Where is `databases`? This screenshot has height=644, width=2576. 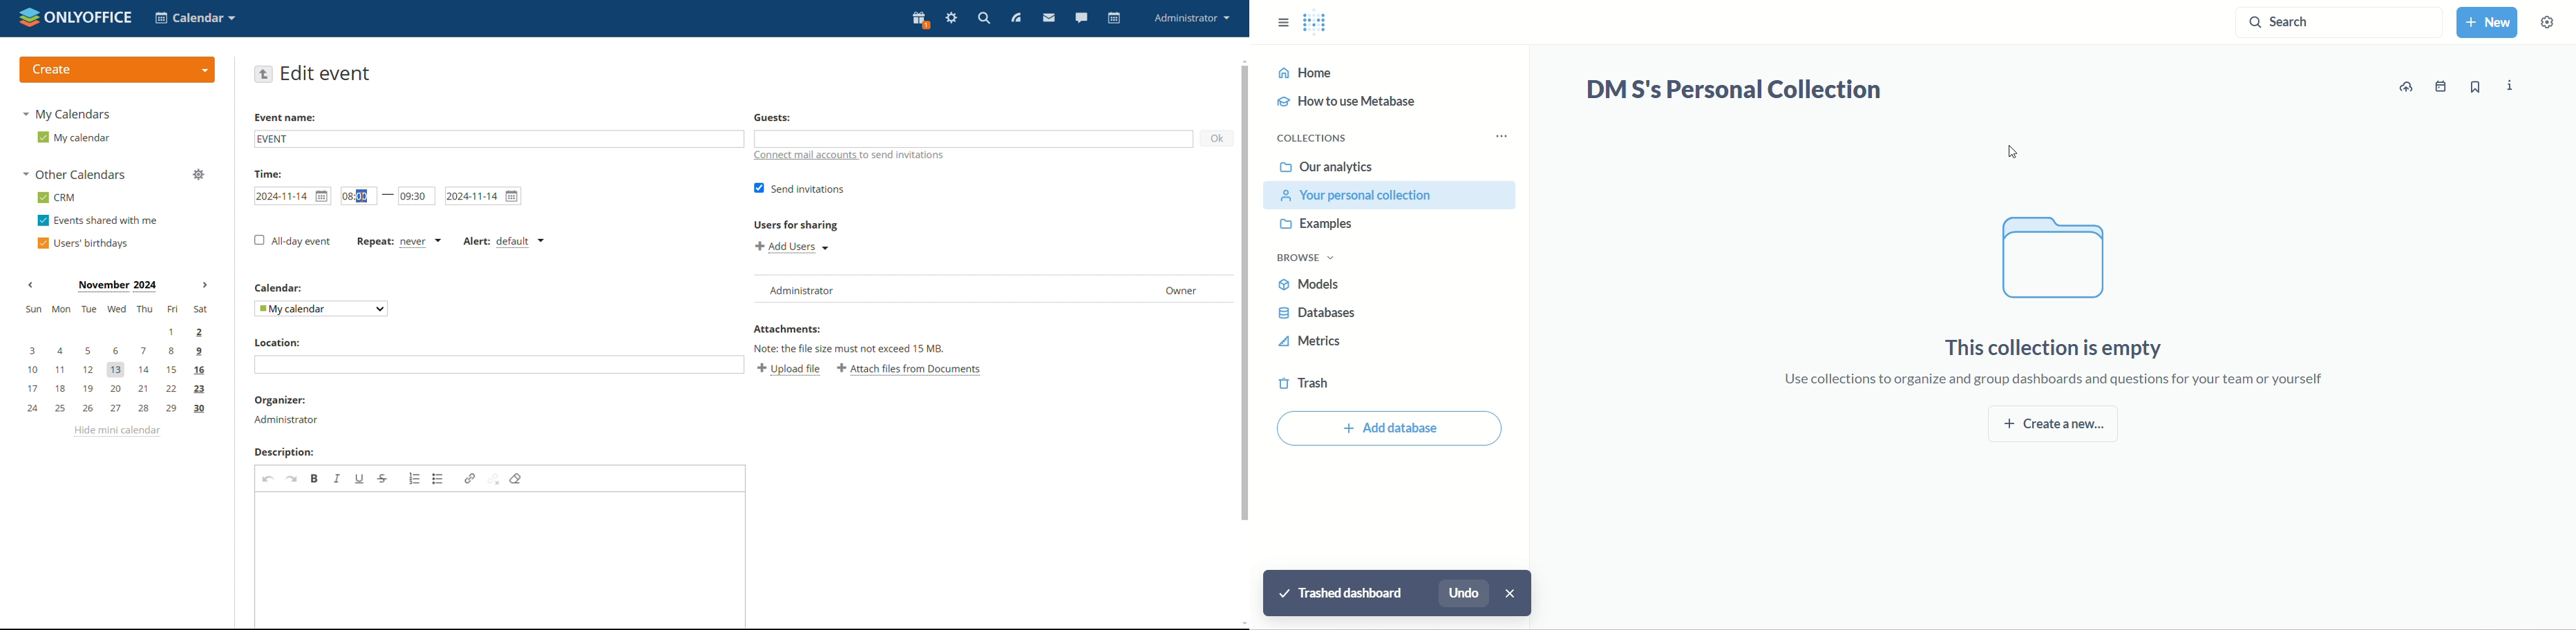 databases is located at coordinates (1318, 315).